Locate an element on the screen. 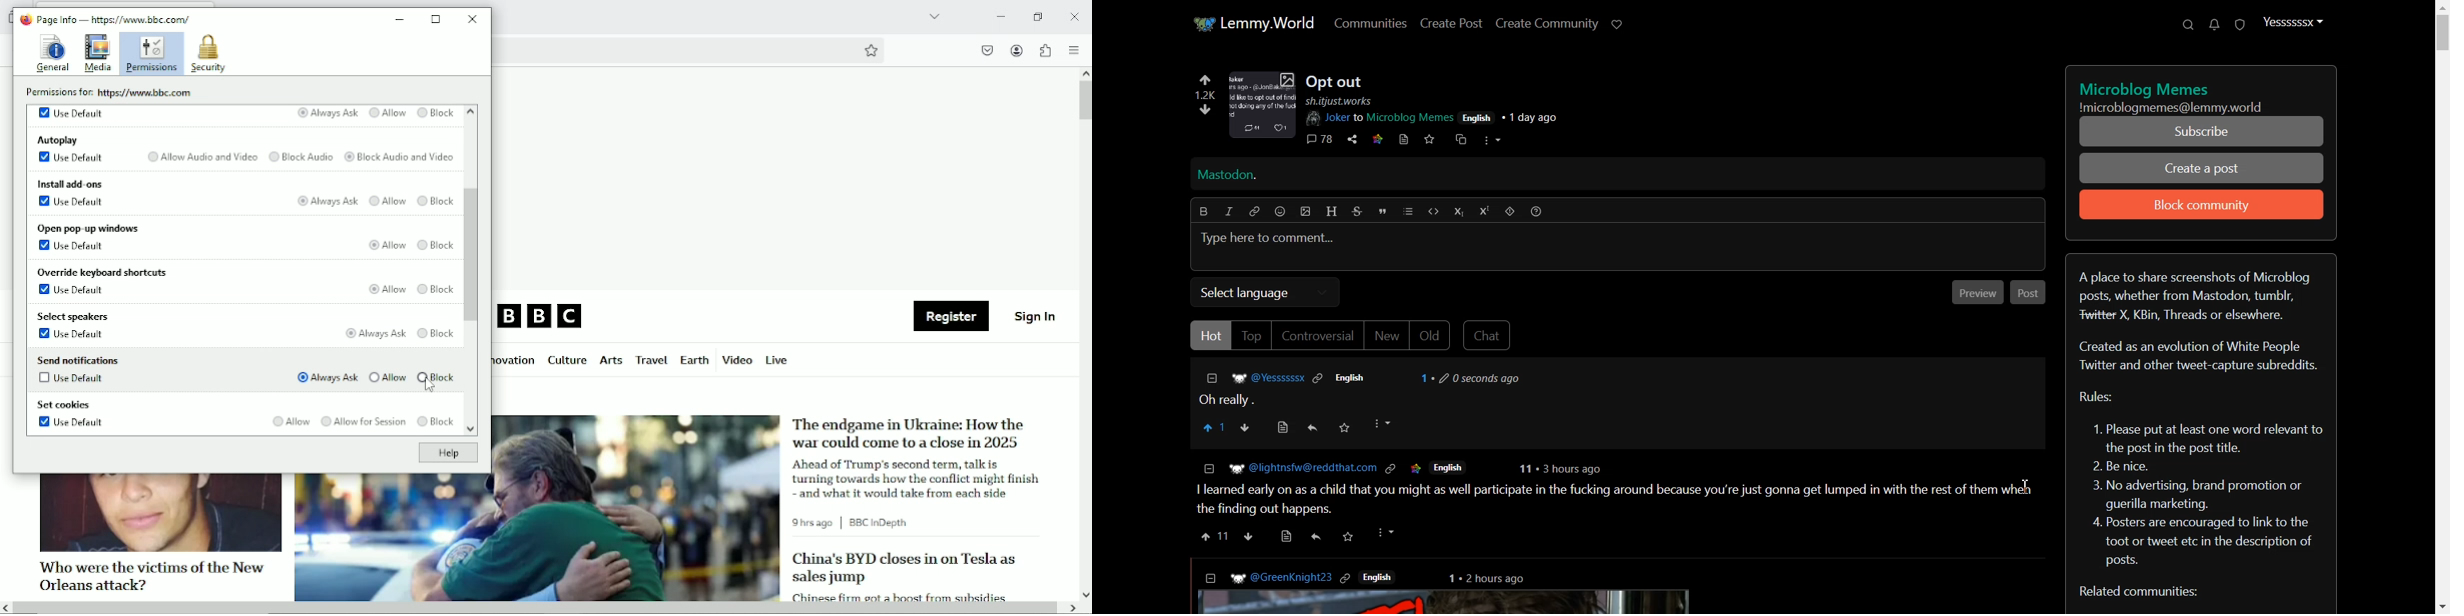 Image resolution: width=2464 pixels, height=616 pixels. Header is located at coordinates (1332, 212).